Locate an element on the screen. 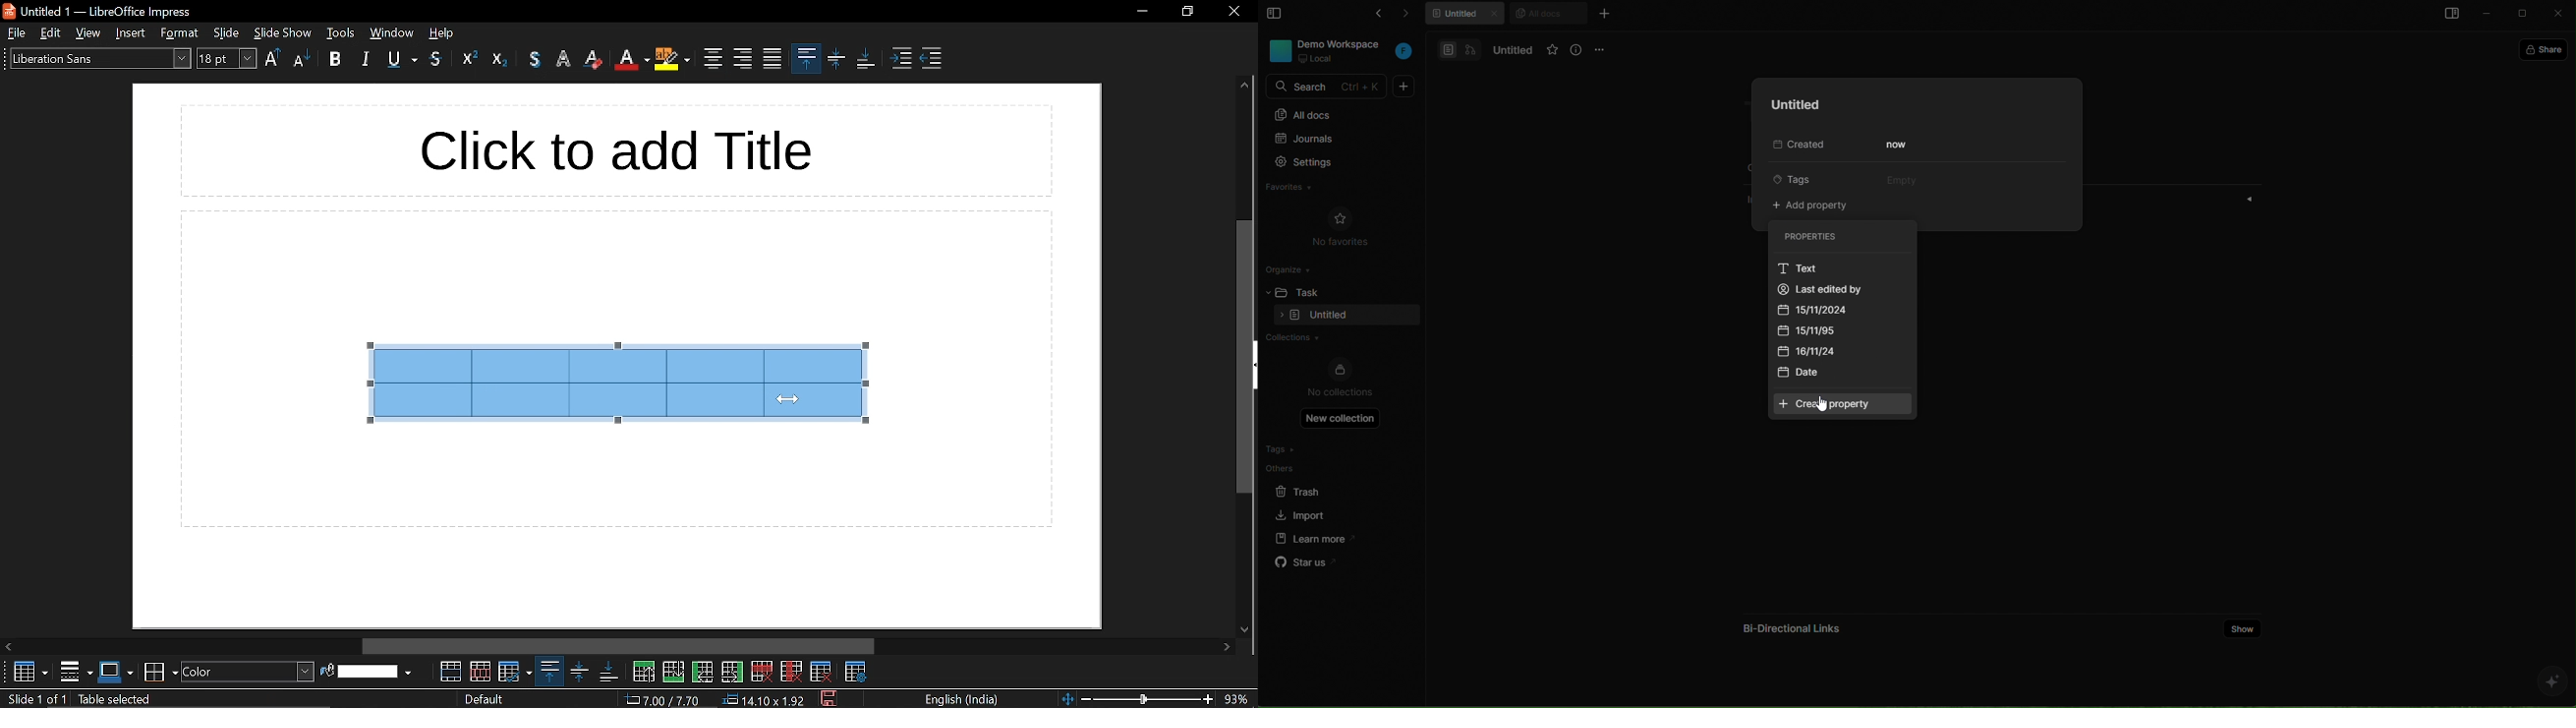 This screenshot has height=728, width=2576. view is located at coordinates (89, 32).